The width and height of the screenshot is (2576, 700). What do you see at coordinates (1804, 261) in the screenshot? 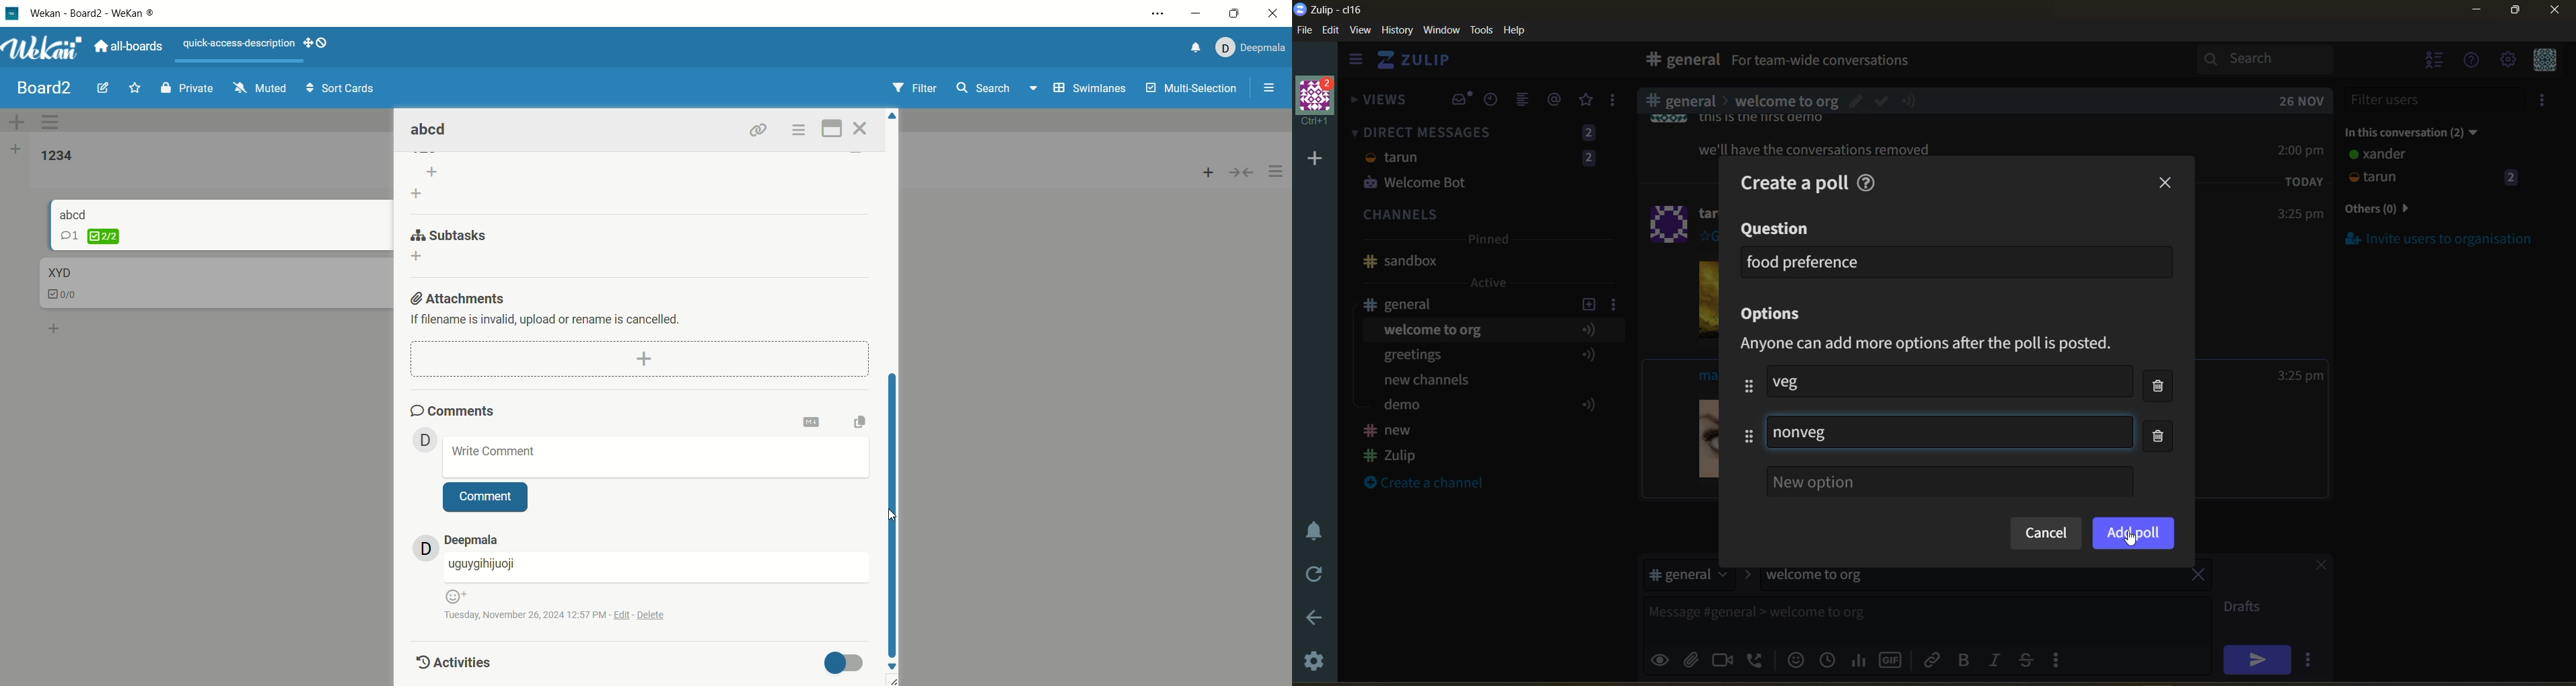
I see `food preference` at bounding box center [1804, 261].